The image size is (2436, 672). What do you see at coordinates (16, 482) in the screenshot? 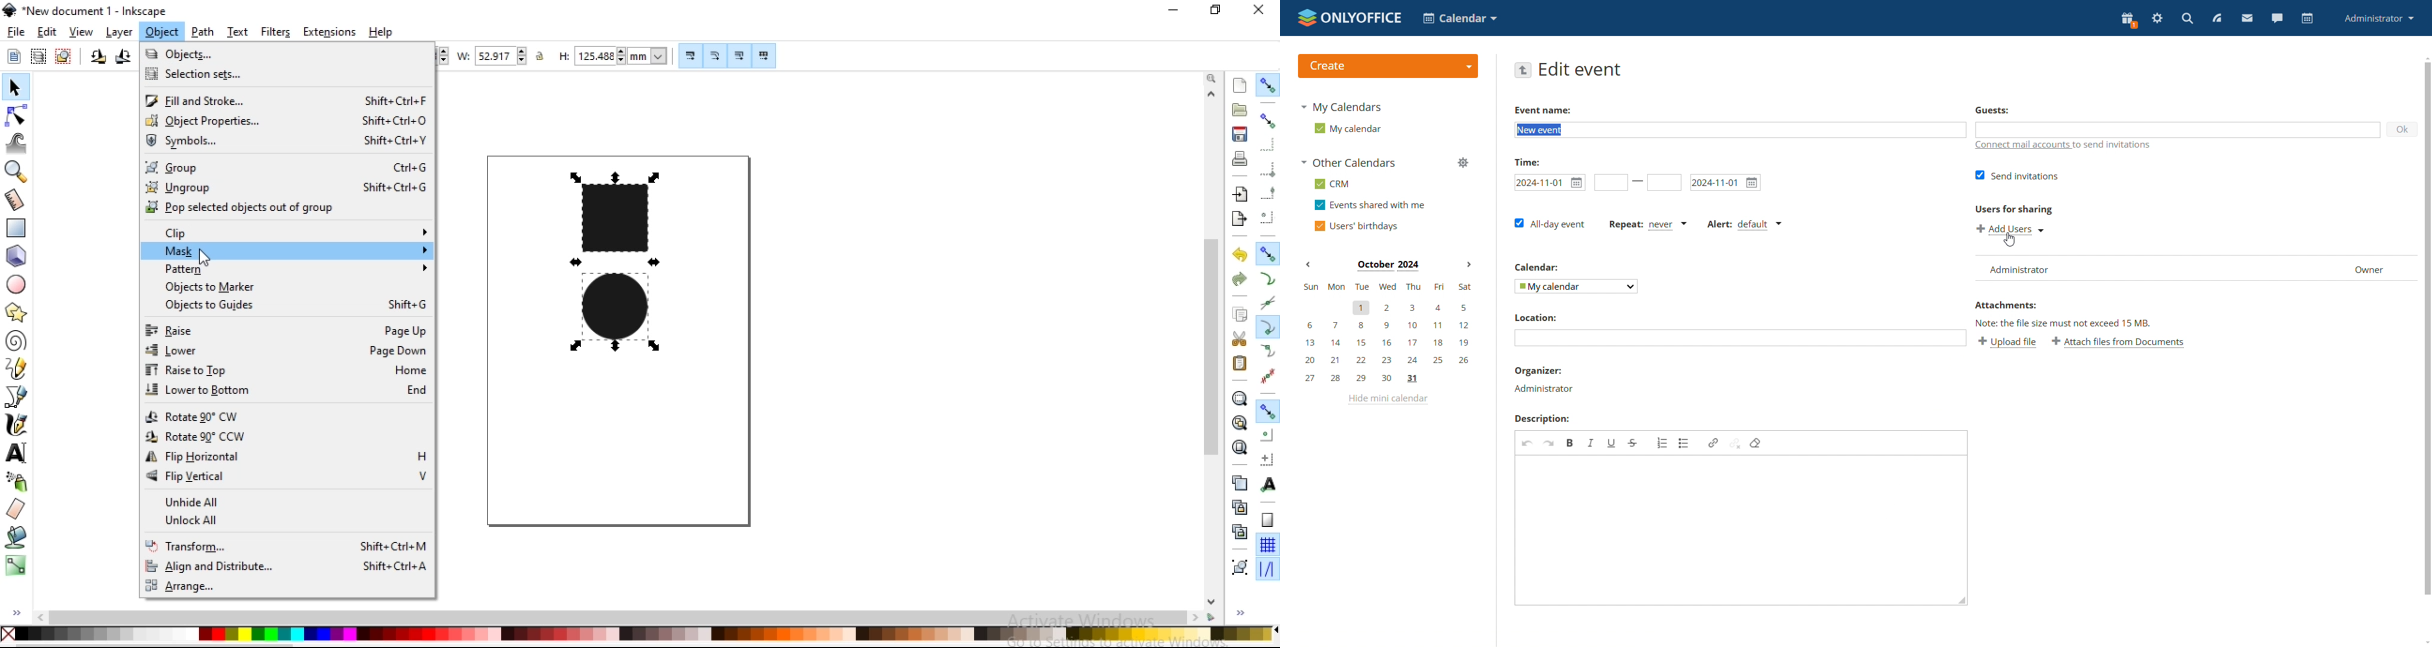
I see `spray objects by sculpting or painting` at bounding box center [16, 482].